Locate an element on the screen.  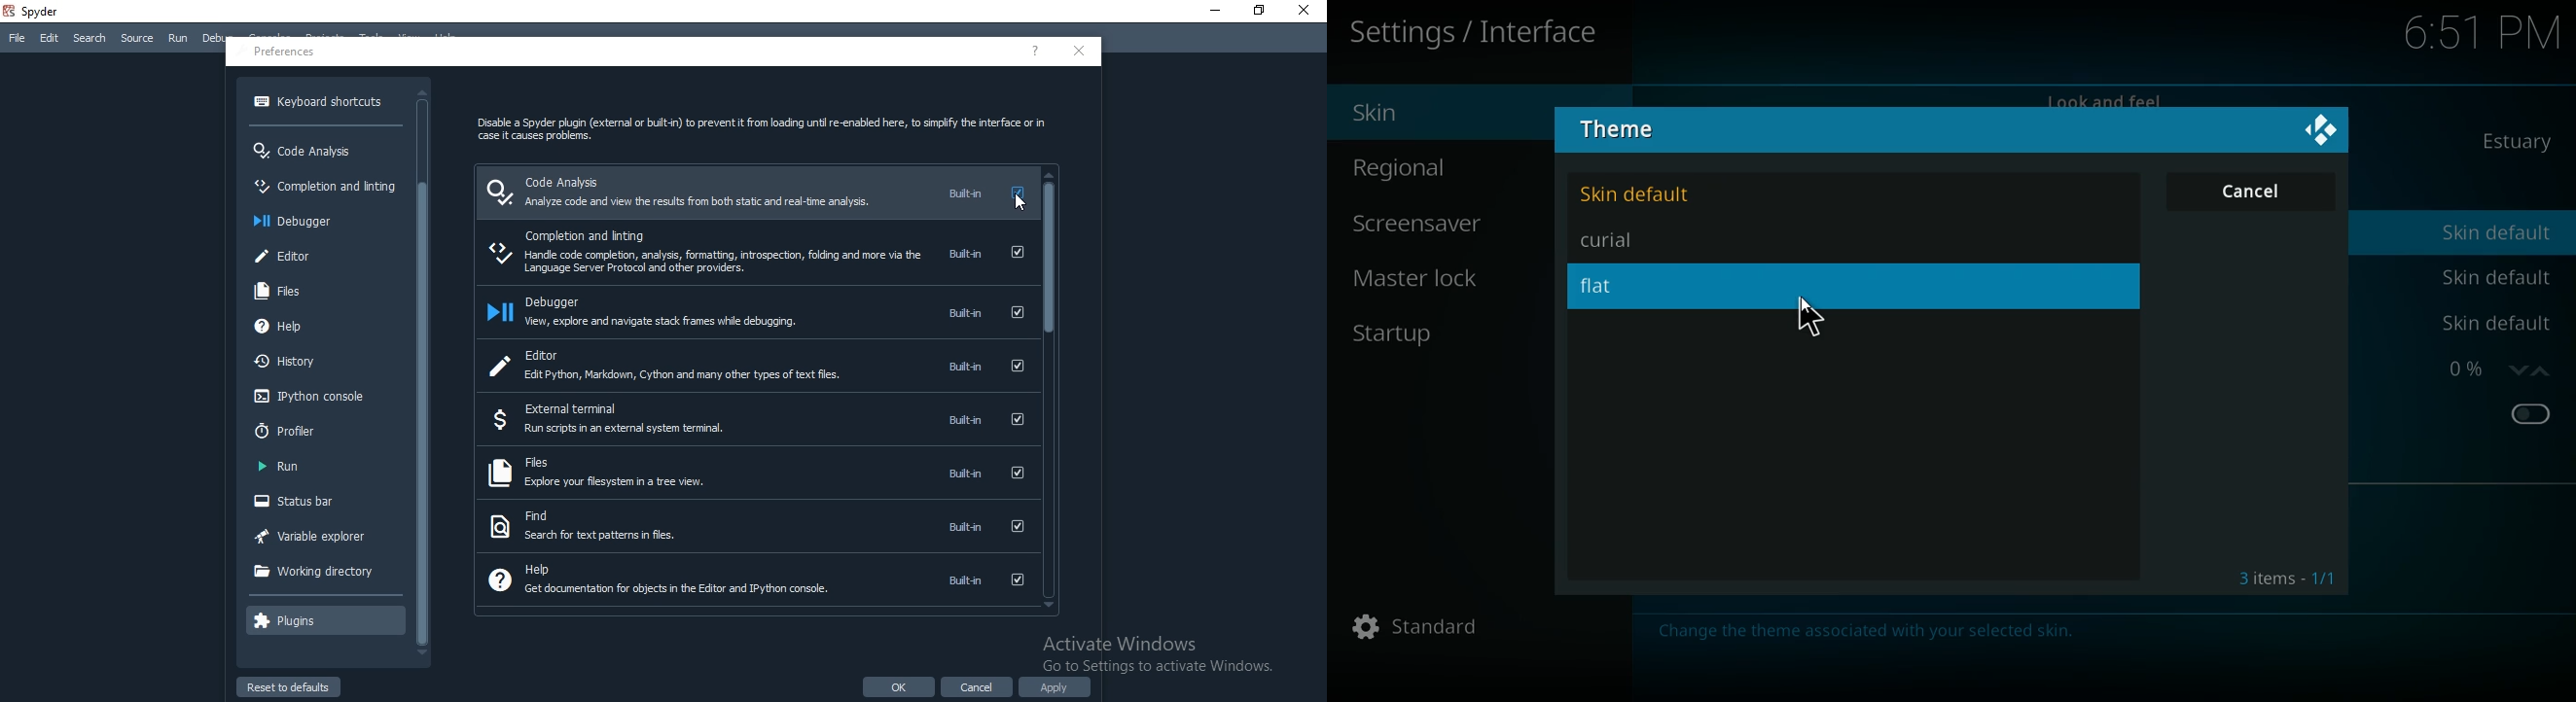
Master Lock is located at coordinates (1424, 275).